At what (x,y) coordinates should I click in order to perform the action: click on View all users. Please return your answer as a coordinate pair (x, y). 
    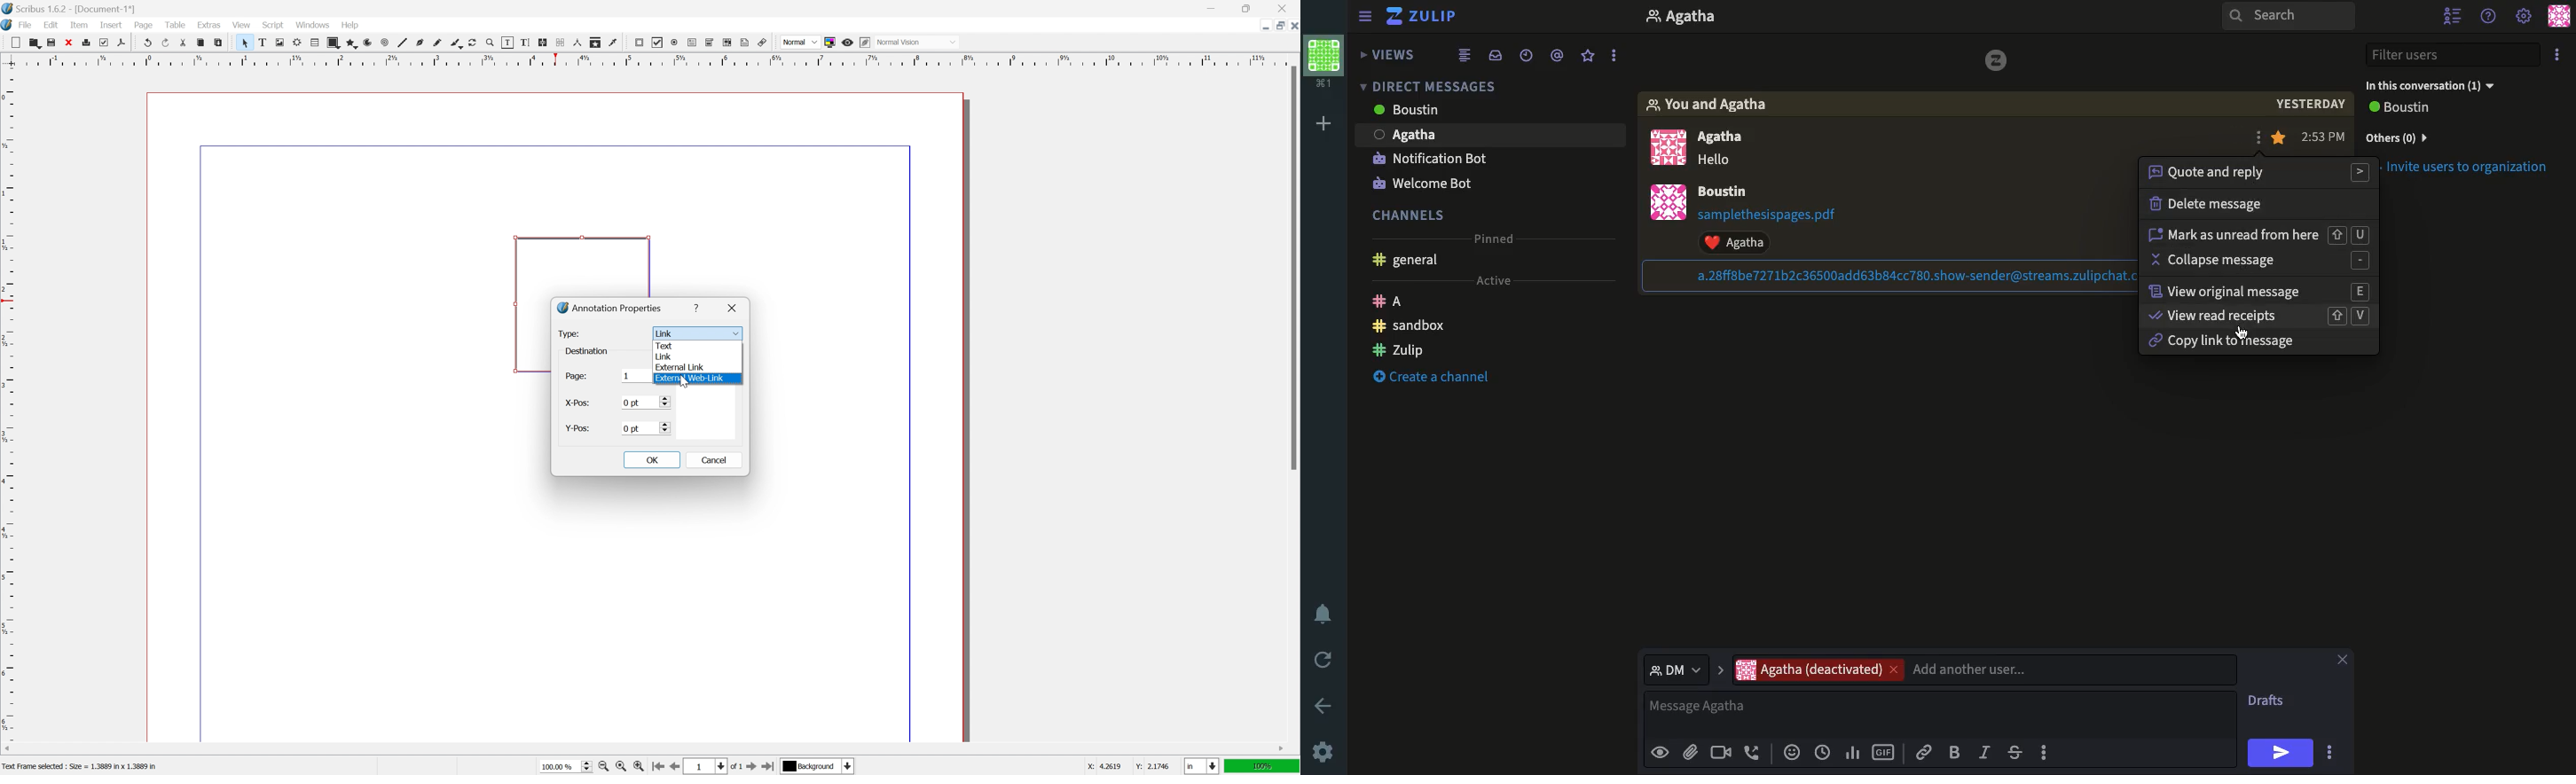
    Looking at the image, I should click on (2415, 109).